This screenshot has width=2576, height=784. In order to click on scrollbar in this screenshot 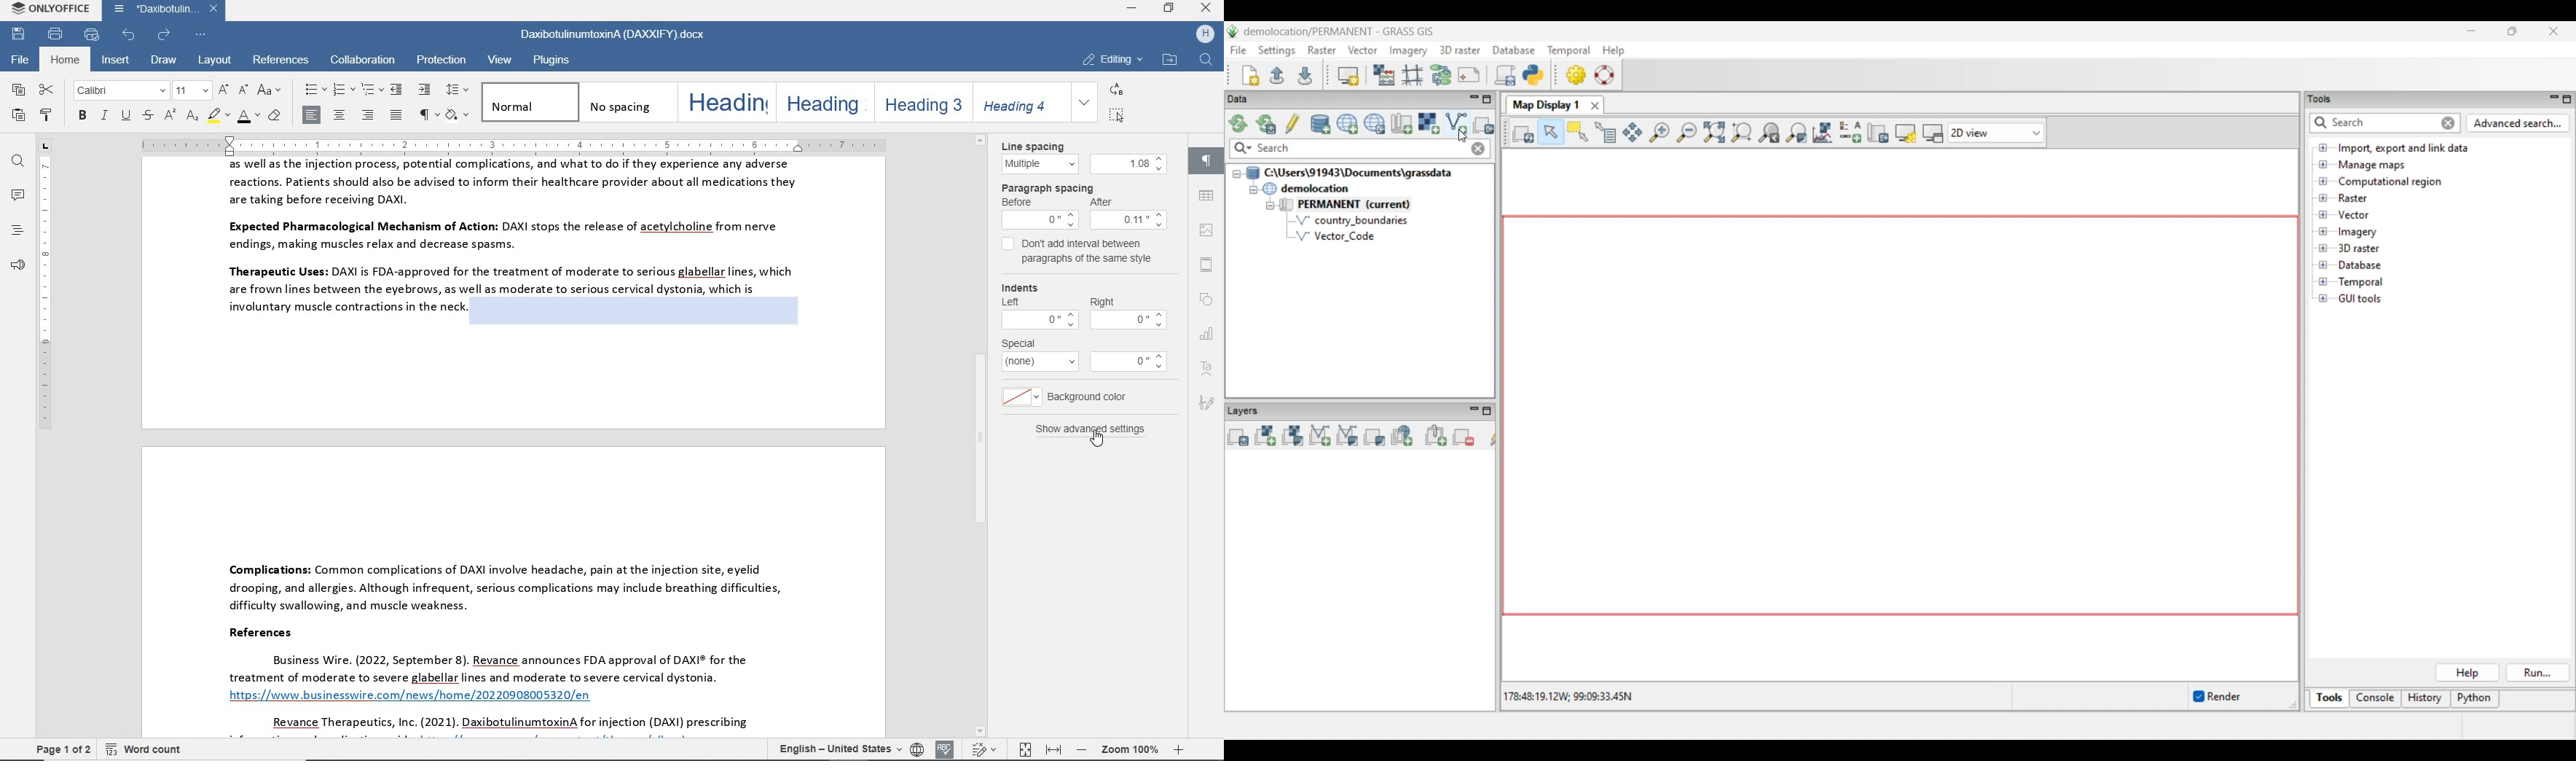, I will do `click(1179, 437)`.